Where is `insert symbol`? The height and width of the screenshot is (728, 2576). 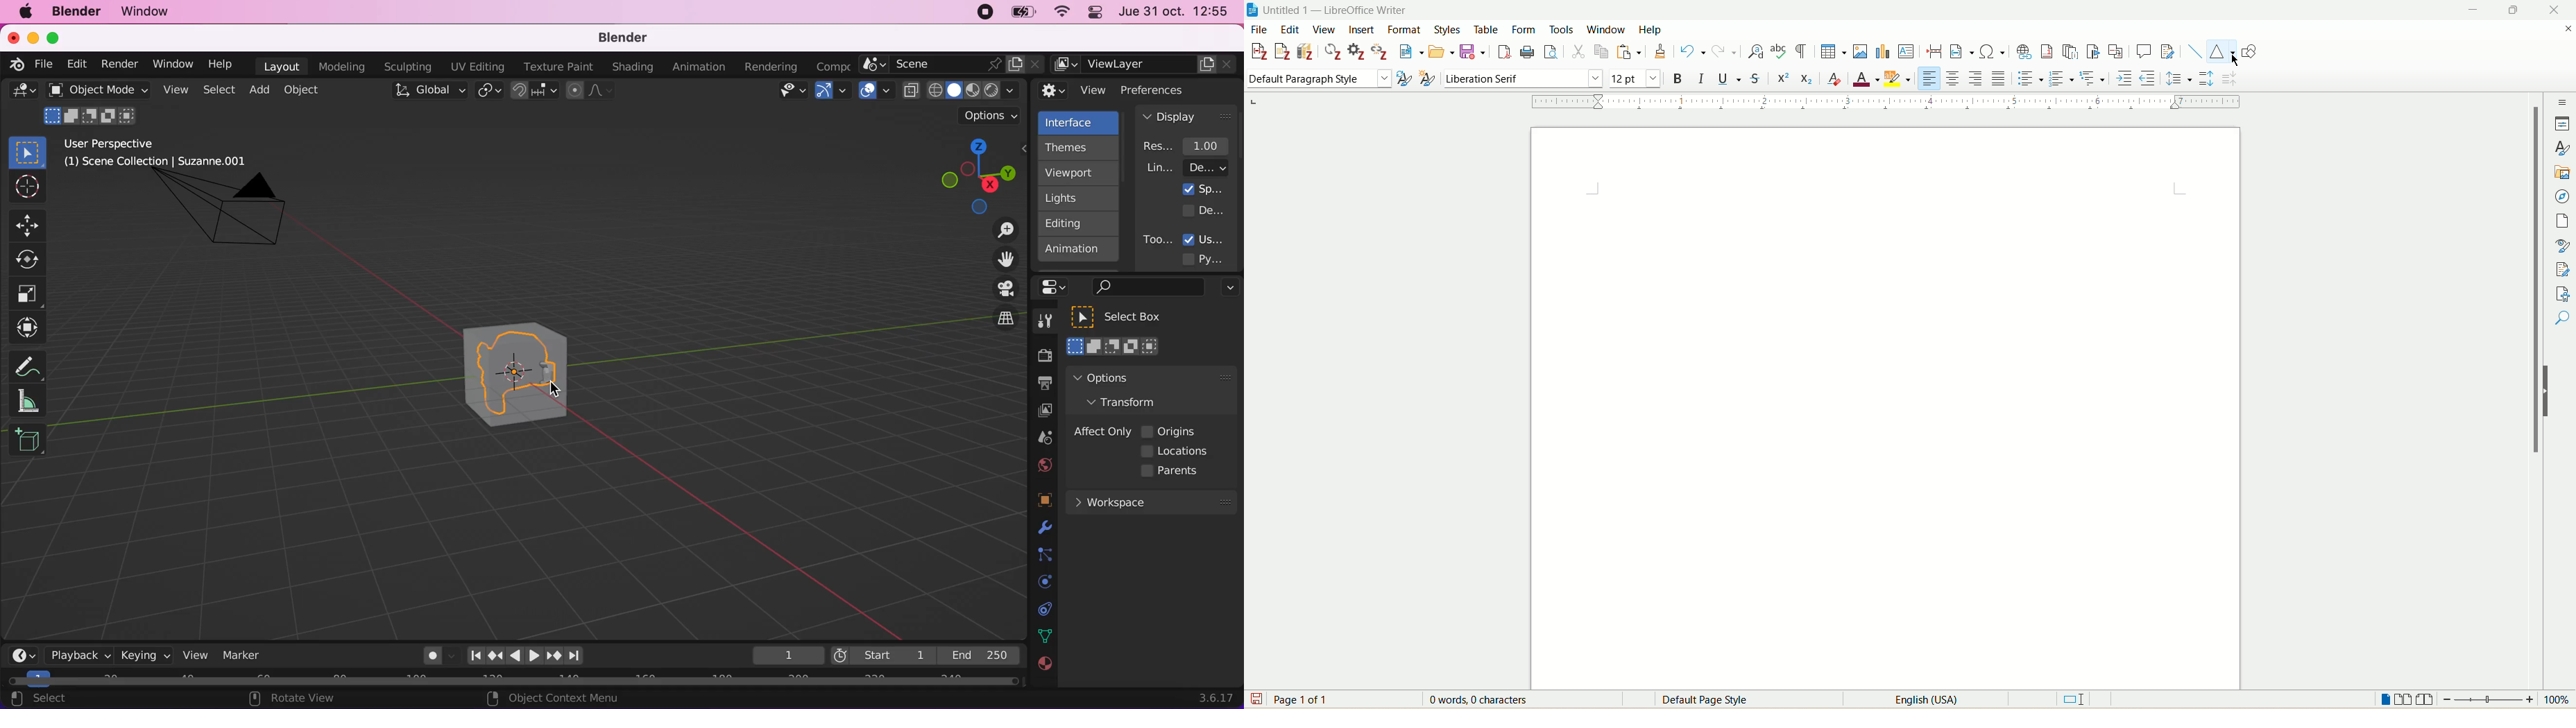
insert symbol is located at coordinates (1992, 51).